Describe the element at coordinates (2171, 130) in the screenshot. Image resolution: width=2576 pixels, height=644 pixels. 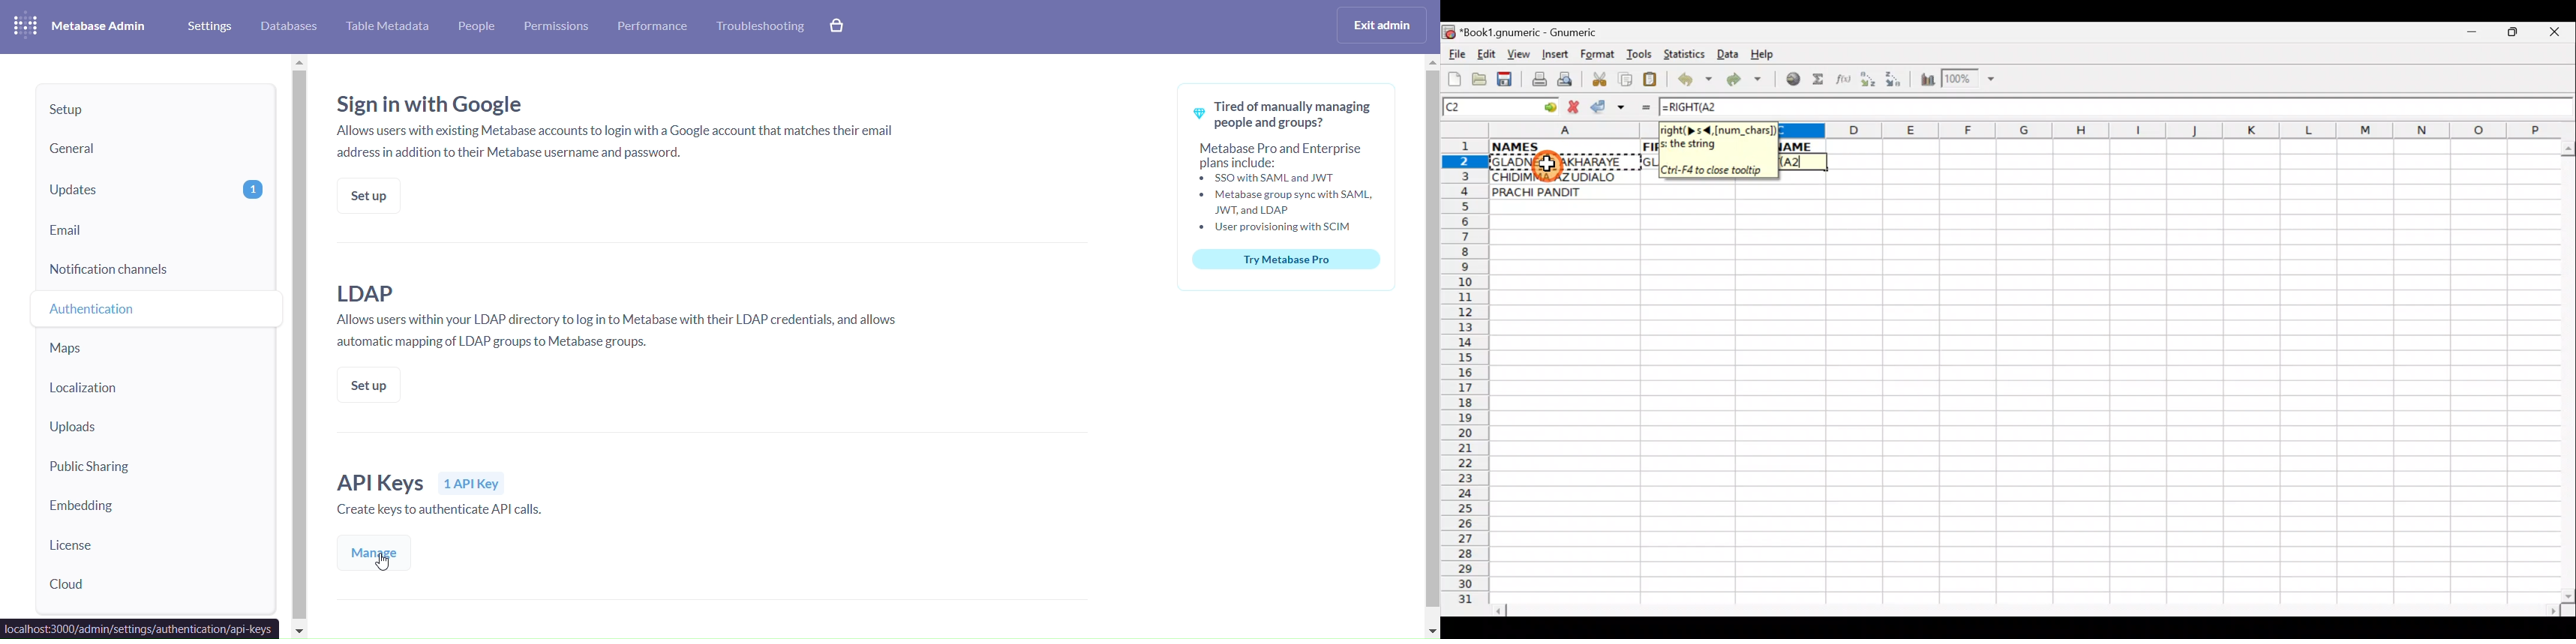
I see `Columns` at that location.